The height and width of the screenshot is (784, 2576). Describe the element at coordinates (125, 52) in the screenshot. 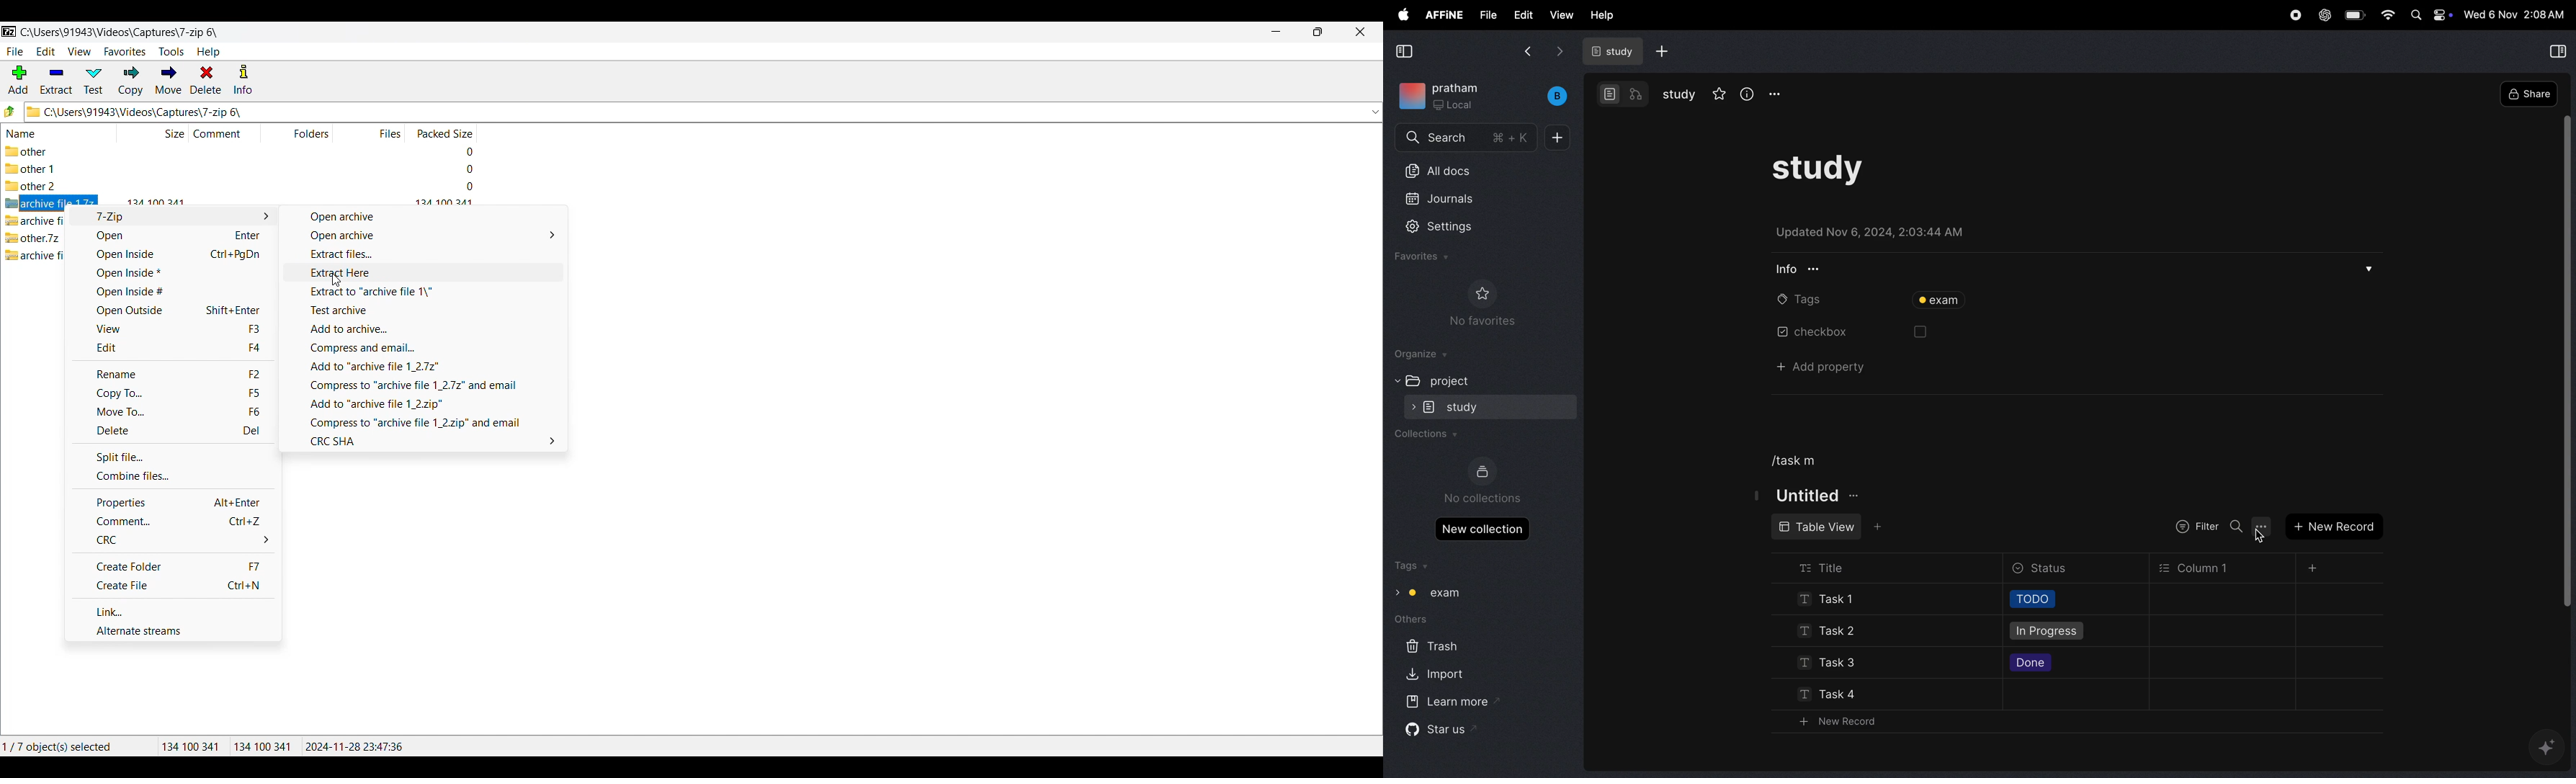

I see `Favorites menu` at that location.